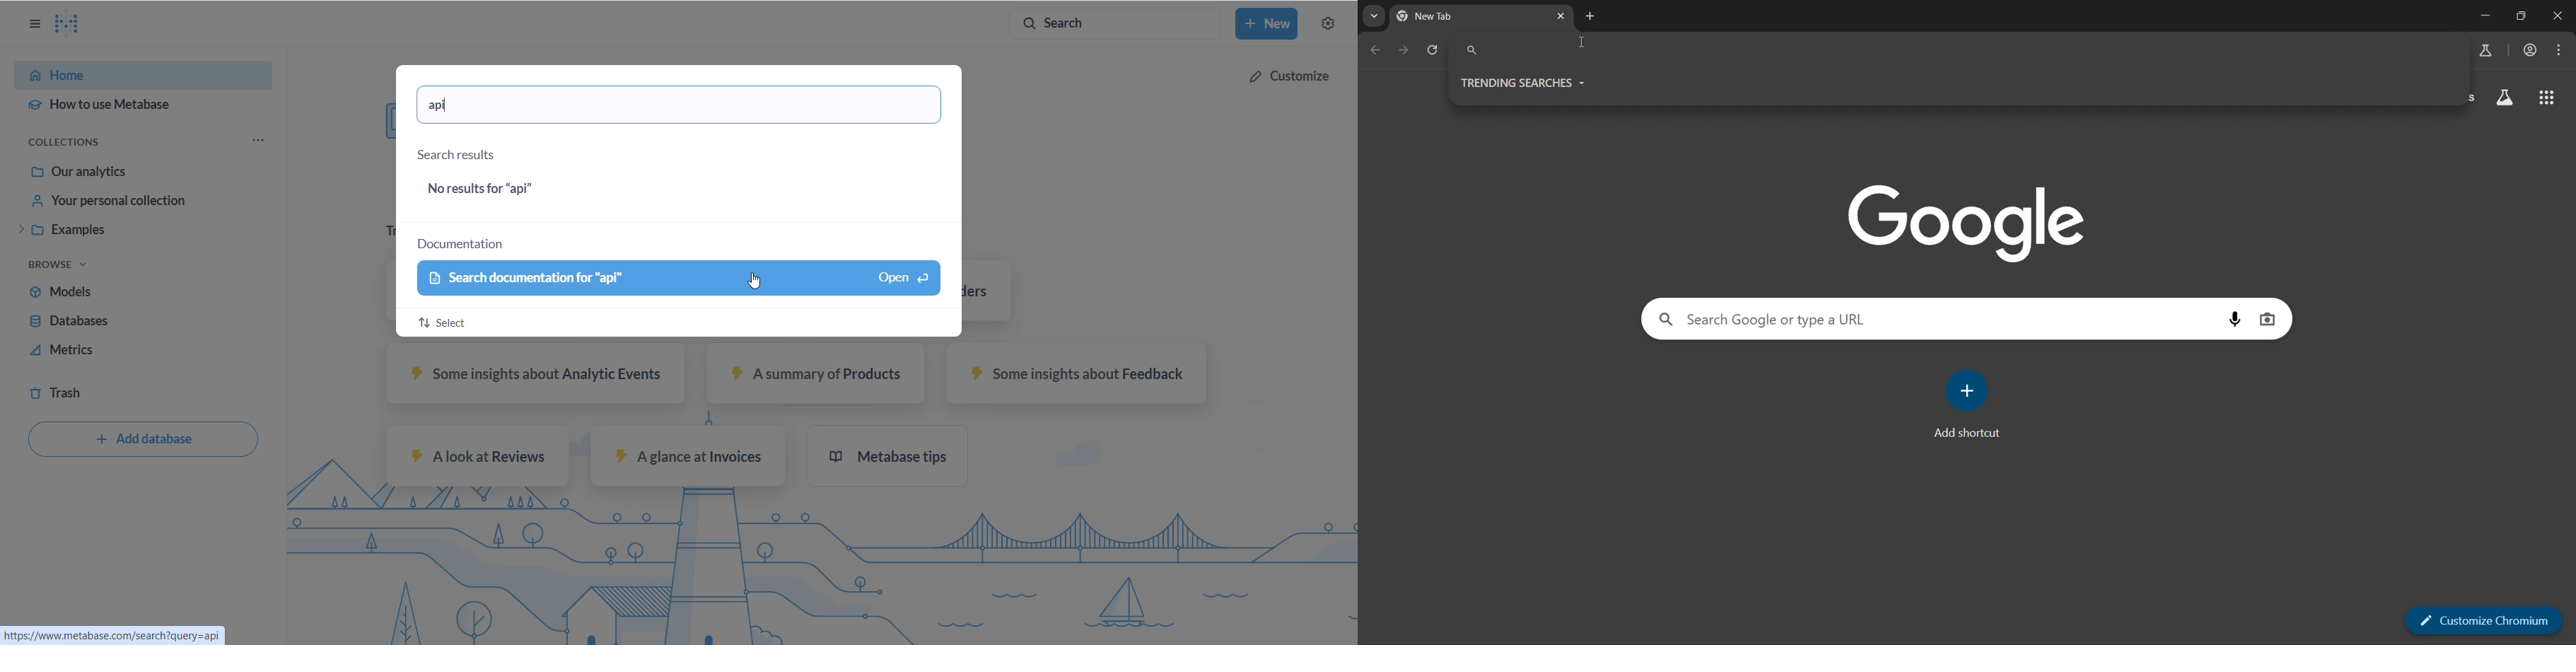 This screenshot has height=672, width=2576. What do you see at coordinates (71, 389) in the screenshot?
I see `trash` at bounding box center [71, 389].